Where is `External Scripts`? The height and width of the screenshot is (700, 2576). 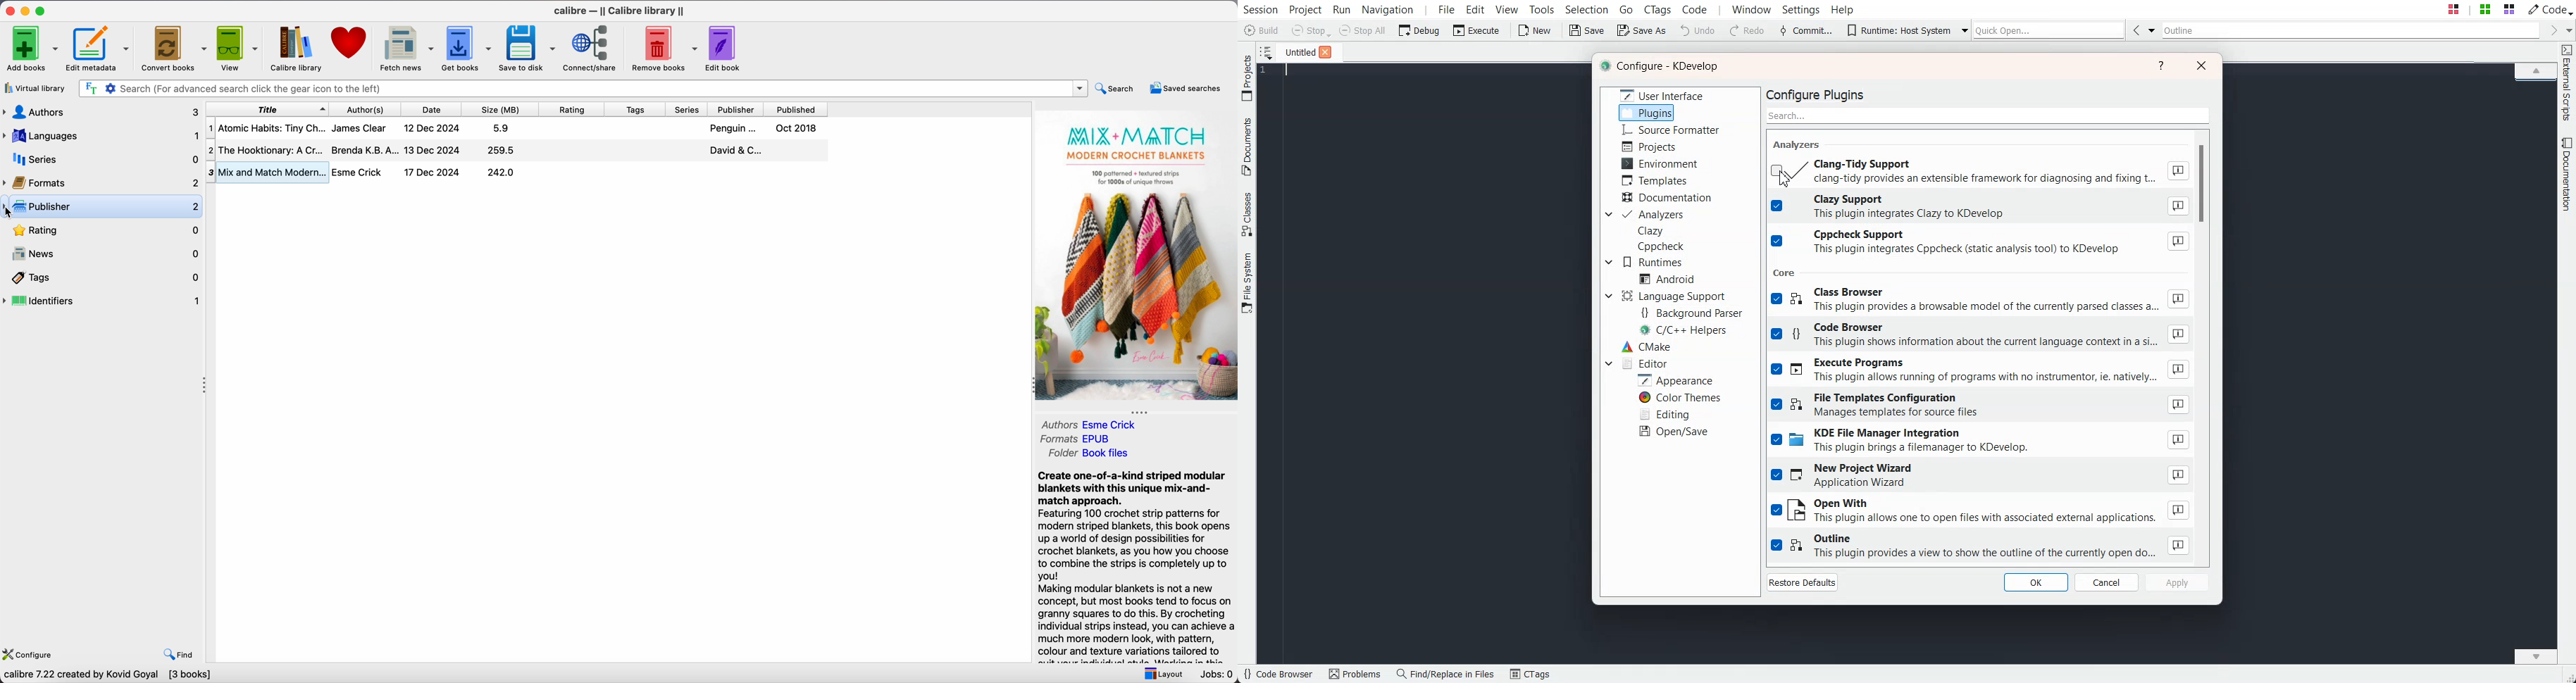 External Scripts is located at coordinates (2567, 83).